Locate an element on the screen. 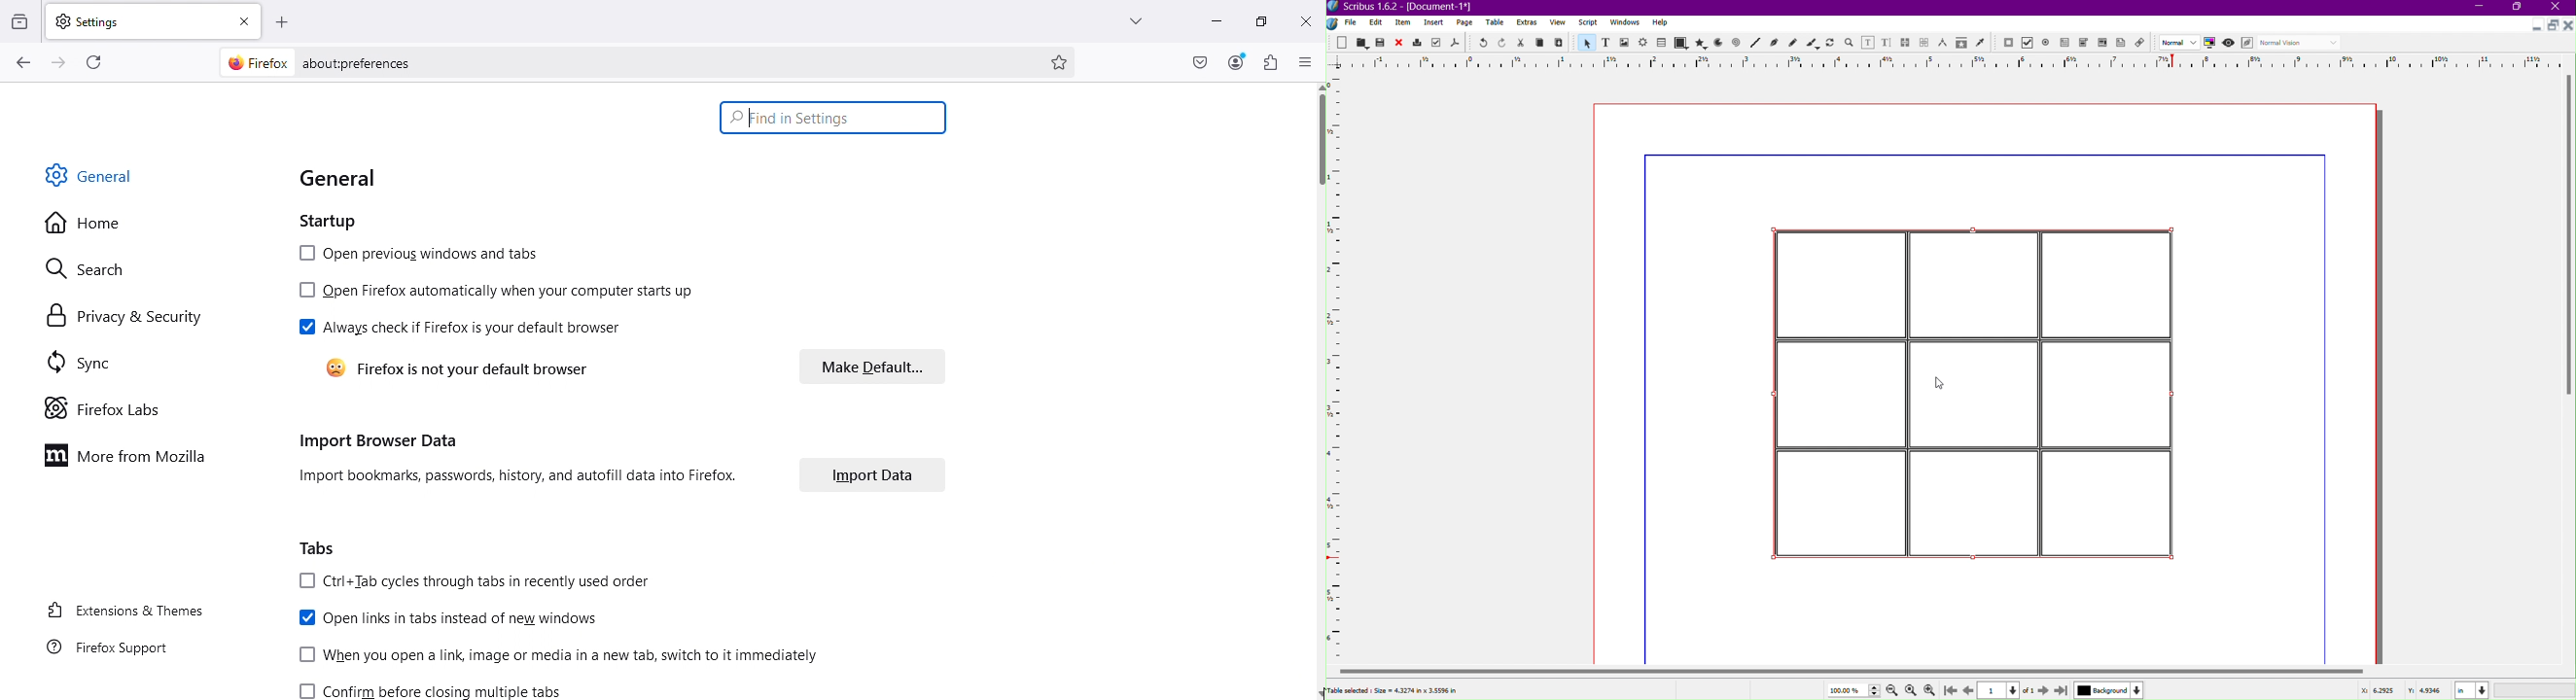 The width and height of the screenshot is (2576, 700). Undo is located at coordinates (1480, 42).